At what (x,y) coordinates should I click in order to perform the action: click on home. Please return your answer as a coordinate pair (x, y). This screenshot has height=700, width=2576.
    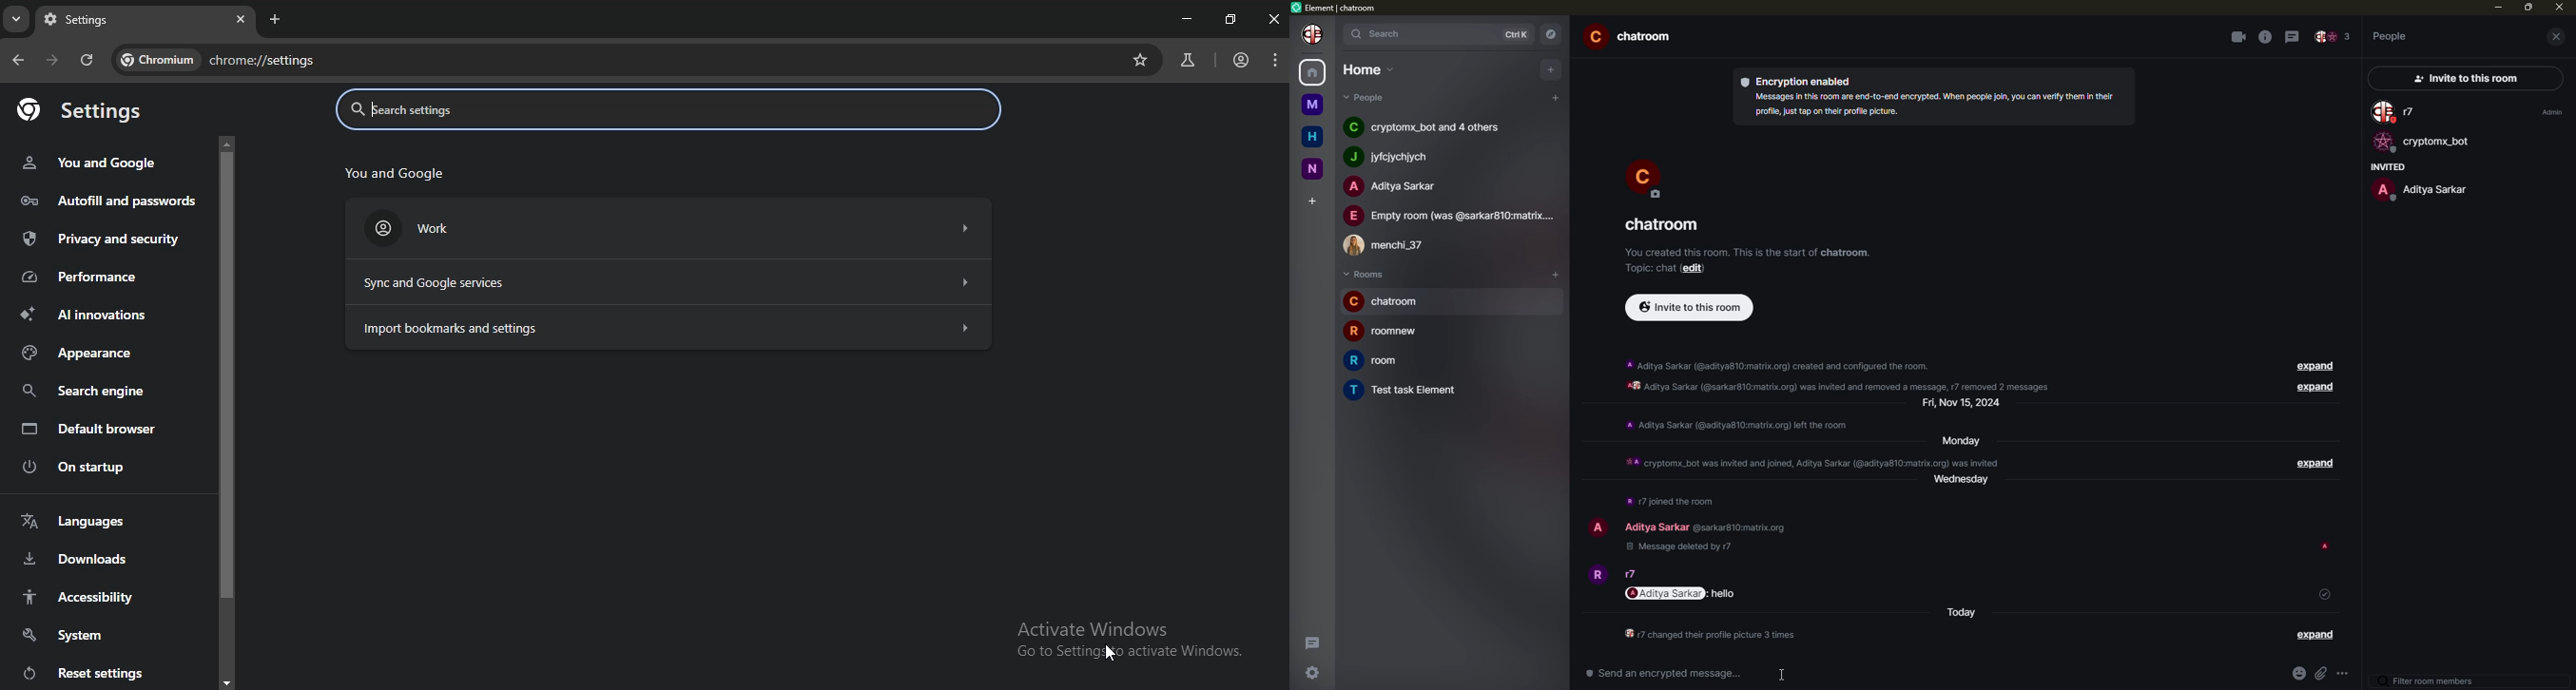
    Looking at the image, I should click on (1370, 69).